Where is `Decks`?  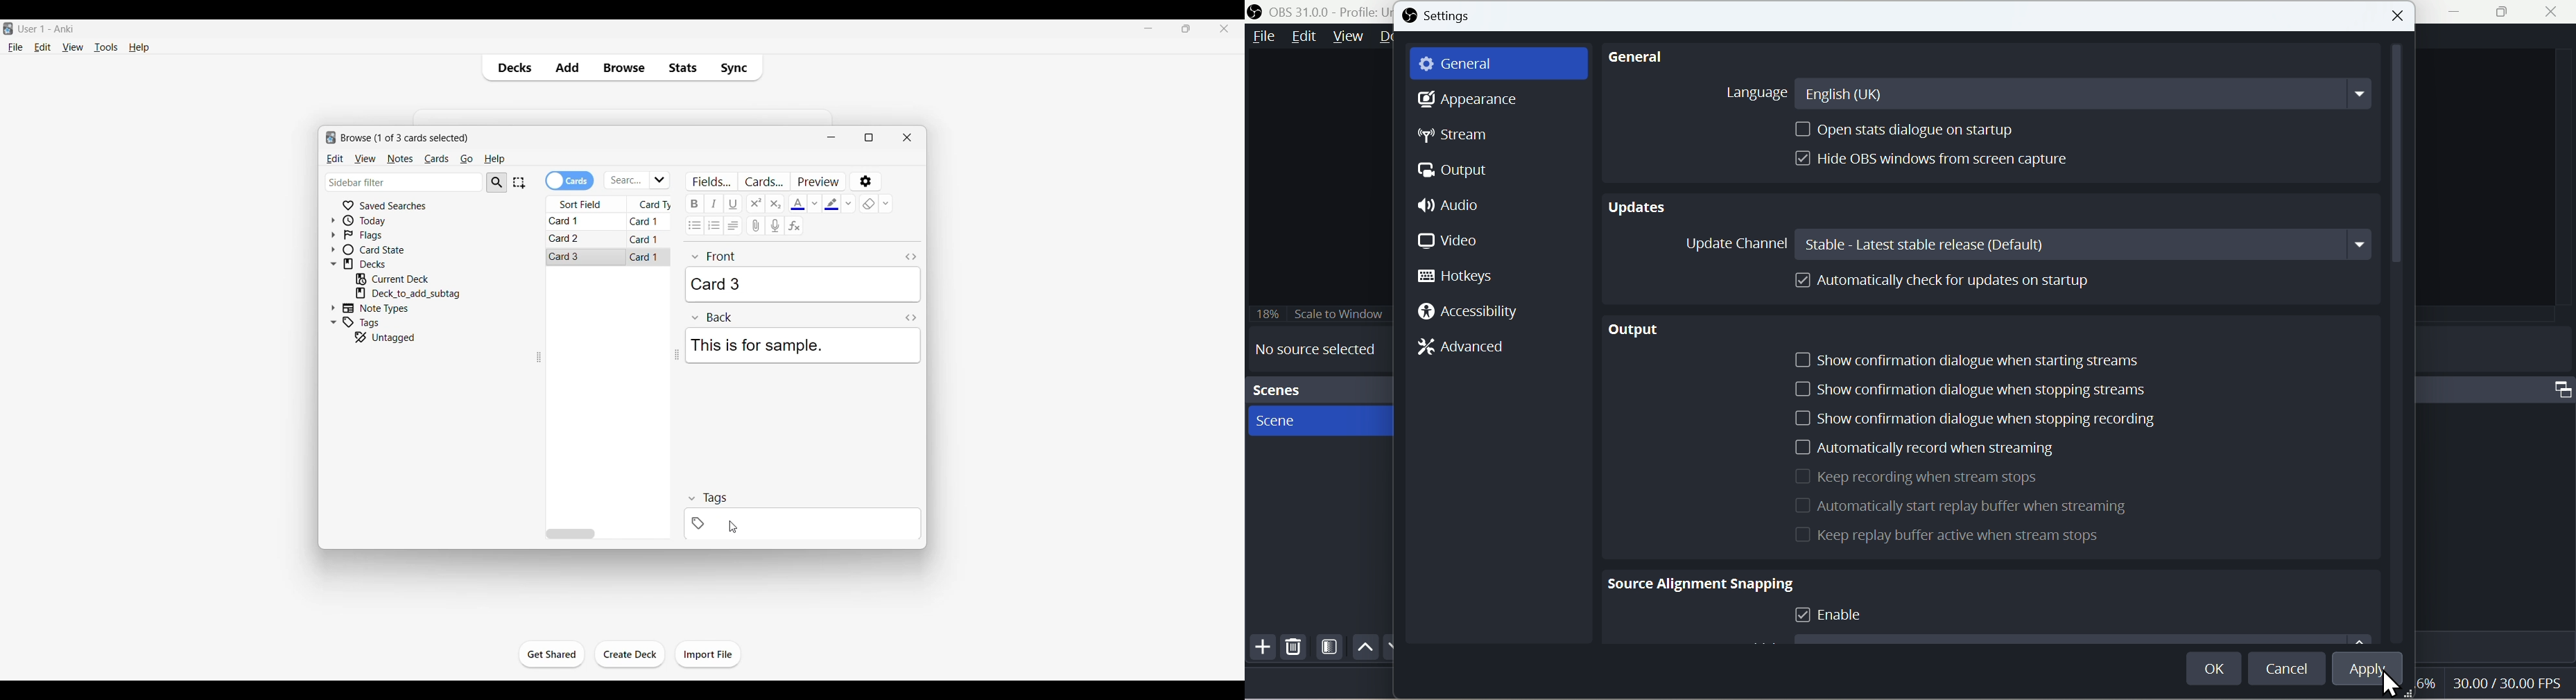 Decks is located at coordinates (512, 67).